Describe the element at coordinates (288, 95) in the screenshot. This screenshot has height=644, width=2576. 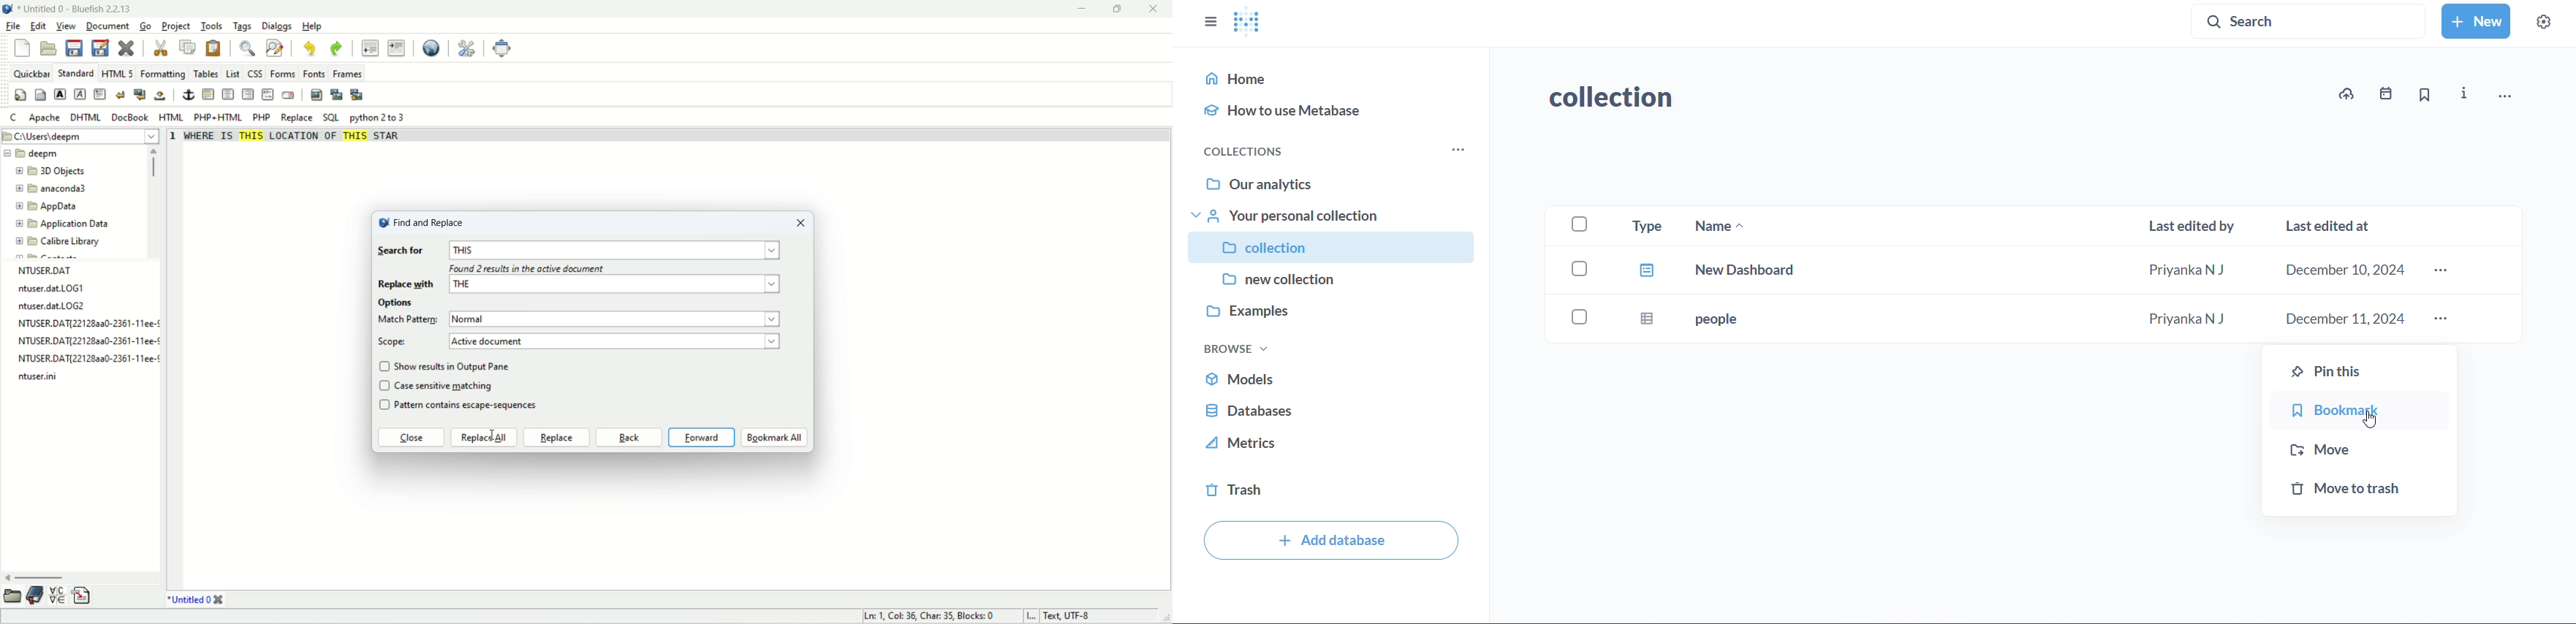
I see `email` at that location.